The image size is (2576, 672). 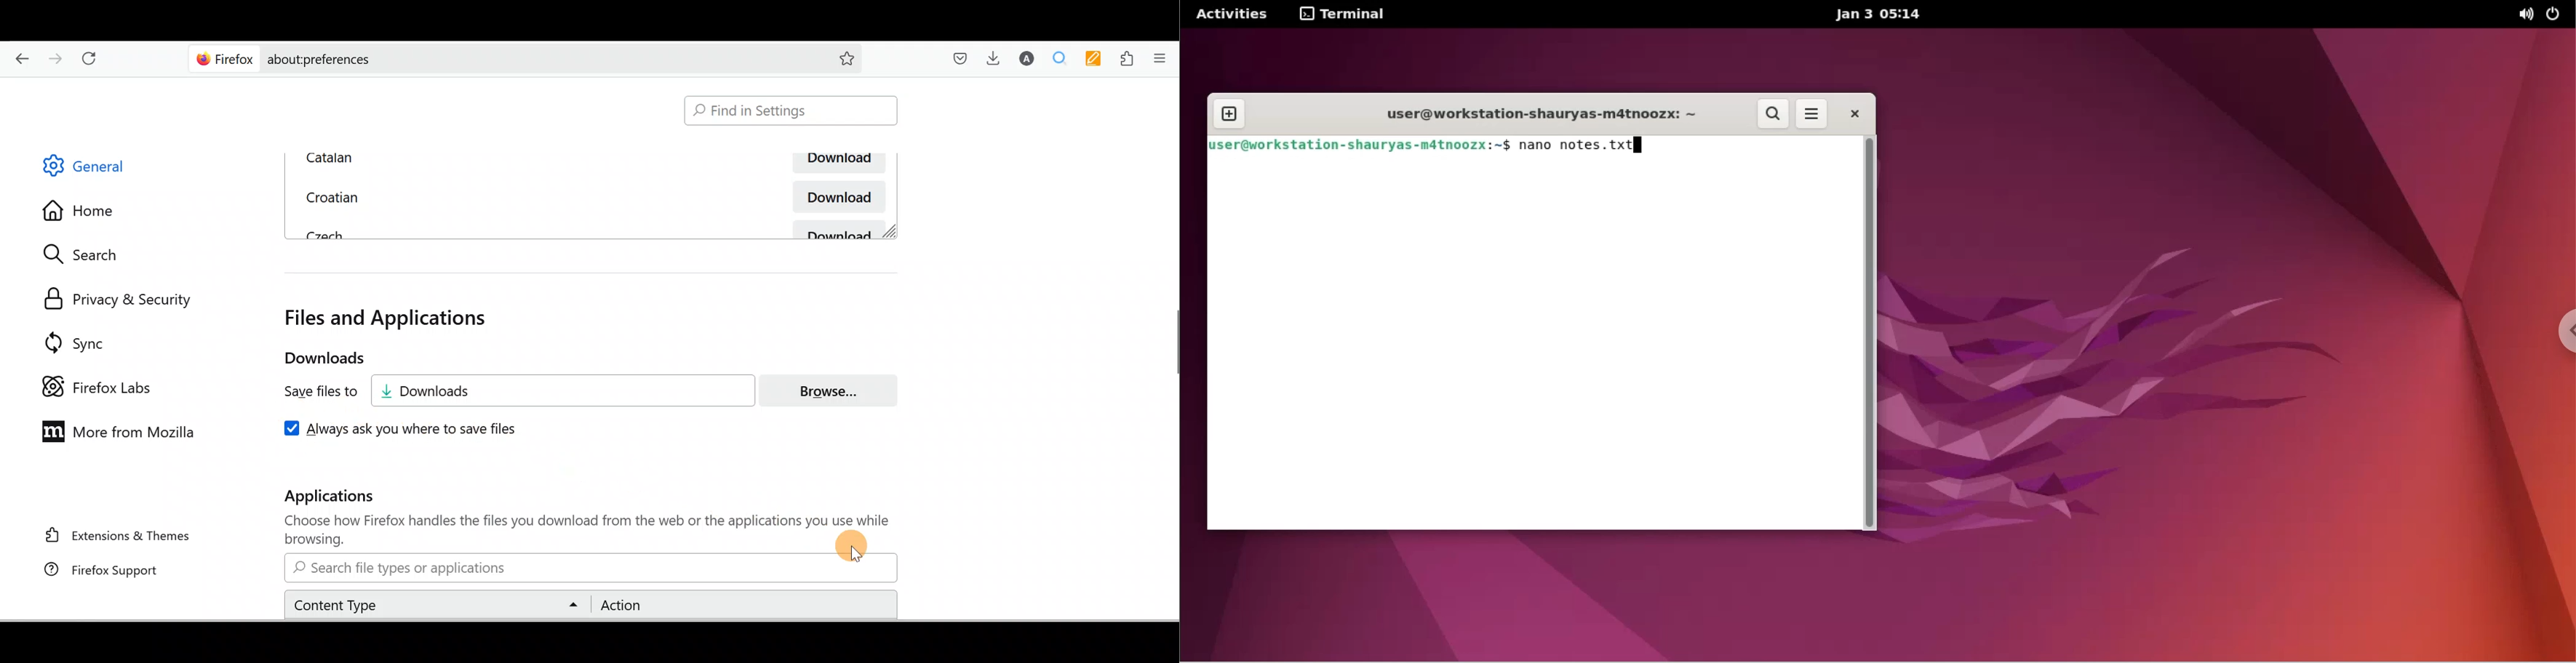 What do you see at coordinates (92, 255) in the screenshot?
I see `Search settings` at bounding box center [92, 255].